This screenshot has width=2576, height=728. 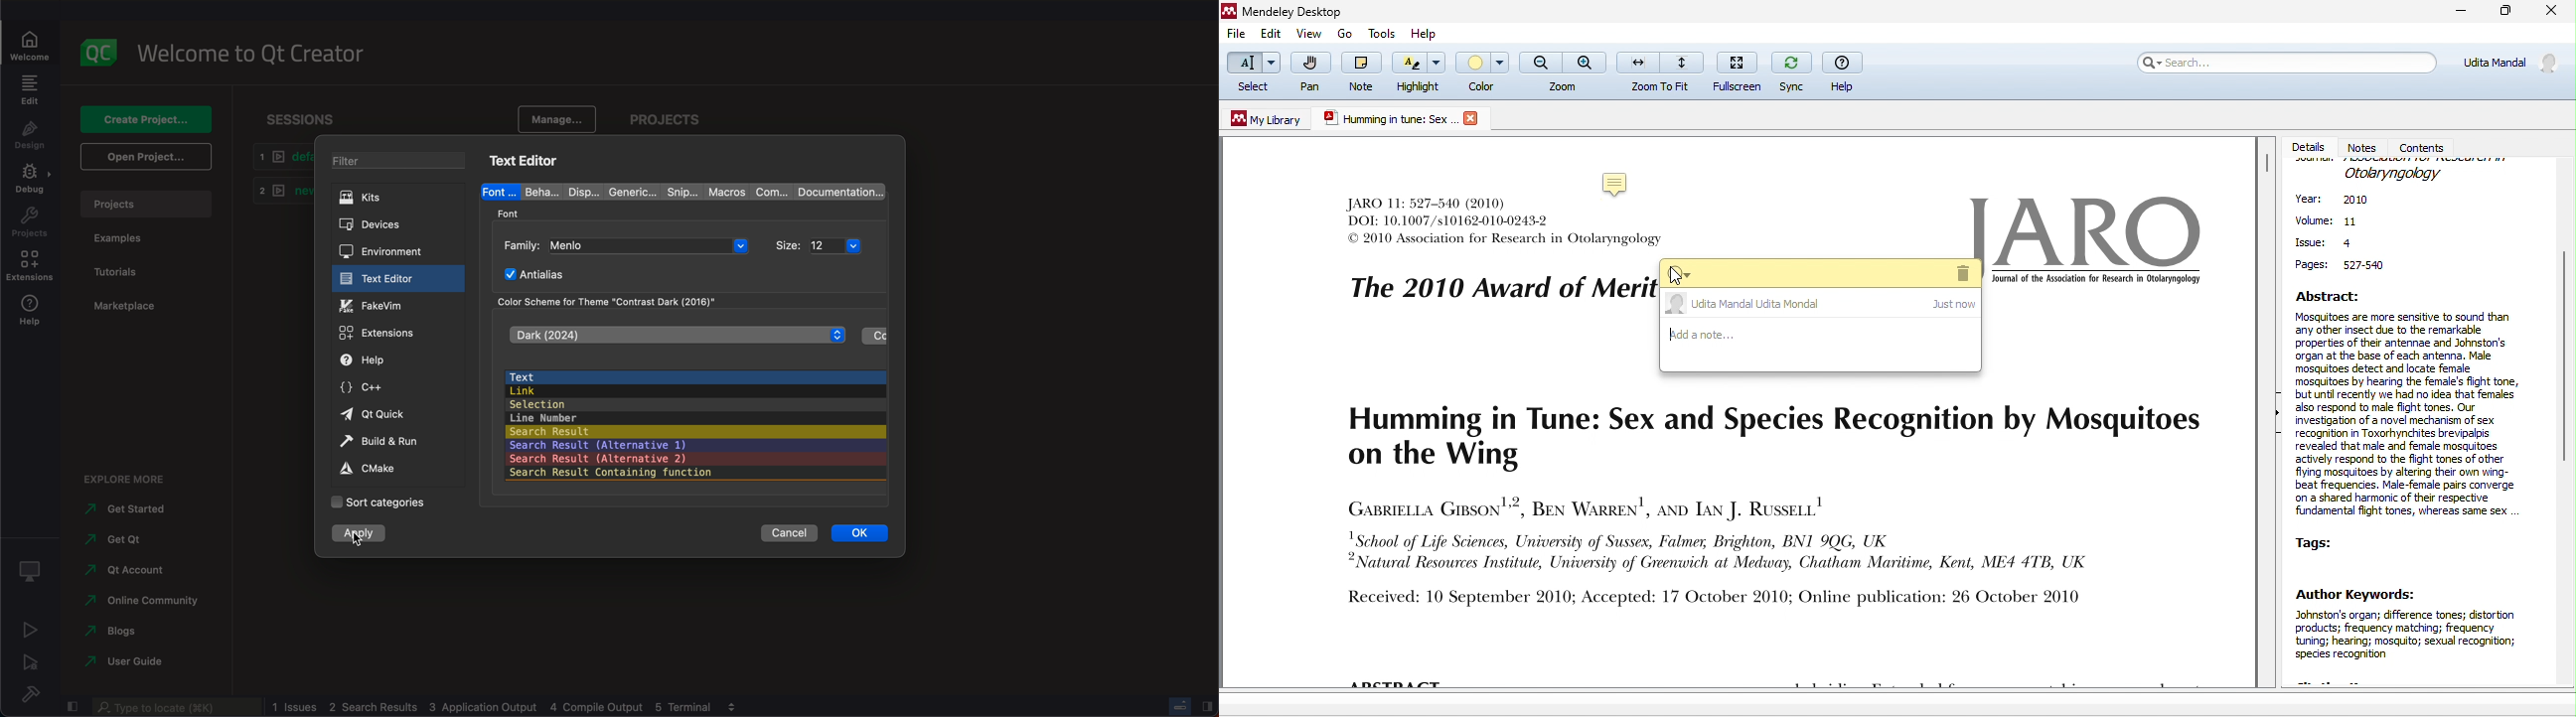 What do you see at coordinates (1845, 72) in the screenshot?
I see `help` at bounding box center [1845, 72].